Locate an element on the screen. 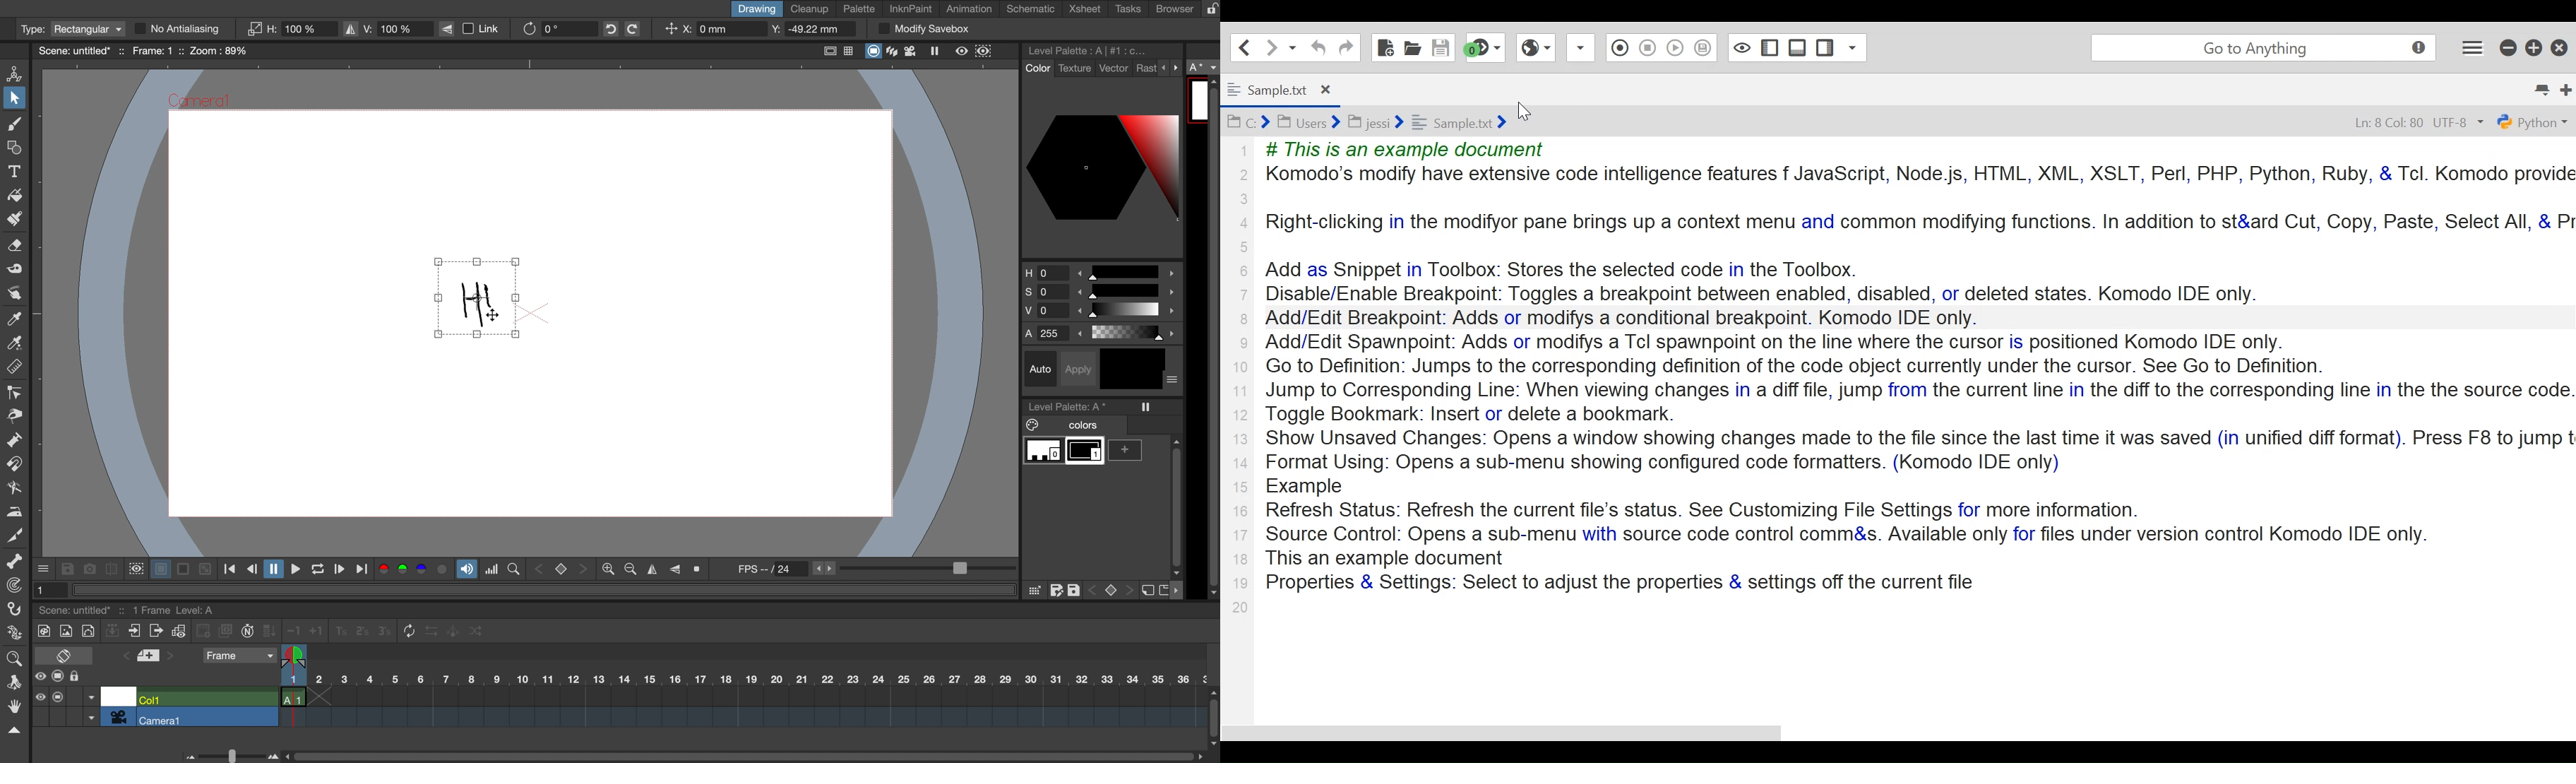 The image size is (2576, 784). toggle between options is located at coordinates (91, 708).